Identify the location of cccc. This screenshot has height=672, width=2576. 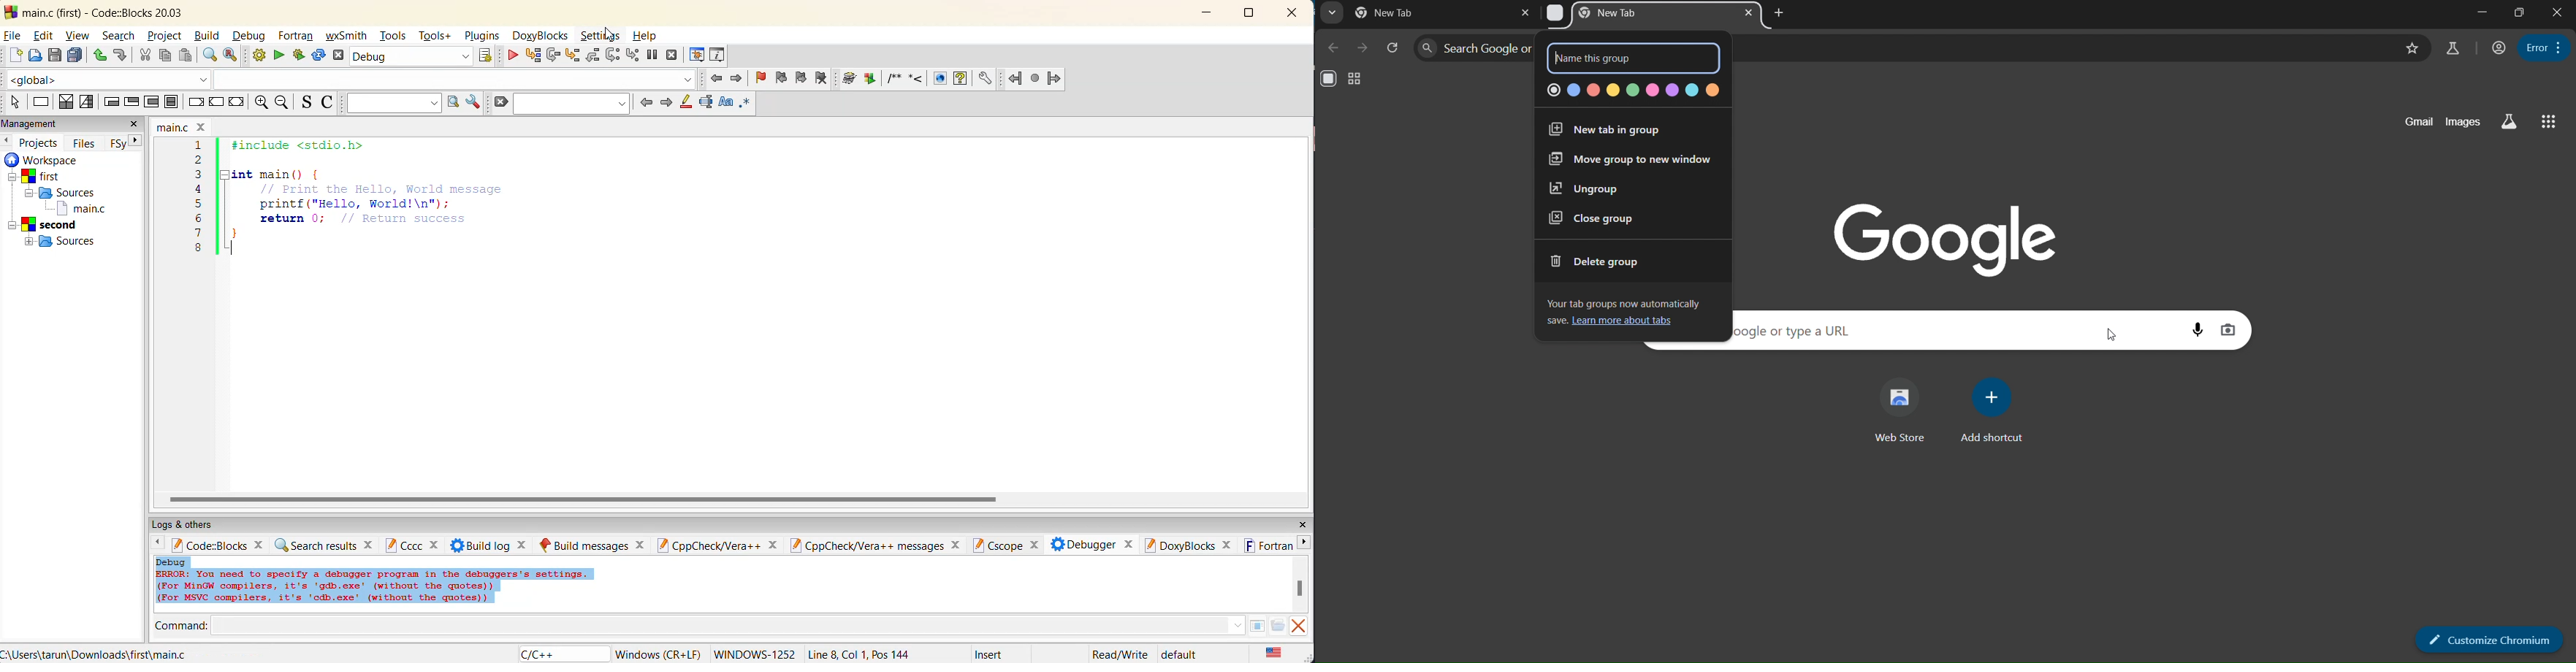
(413, 545).